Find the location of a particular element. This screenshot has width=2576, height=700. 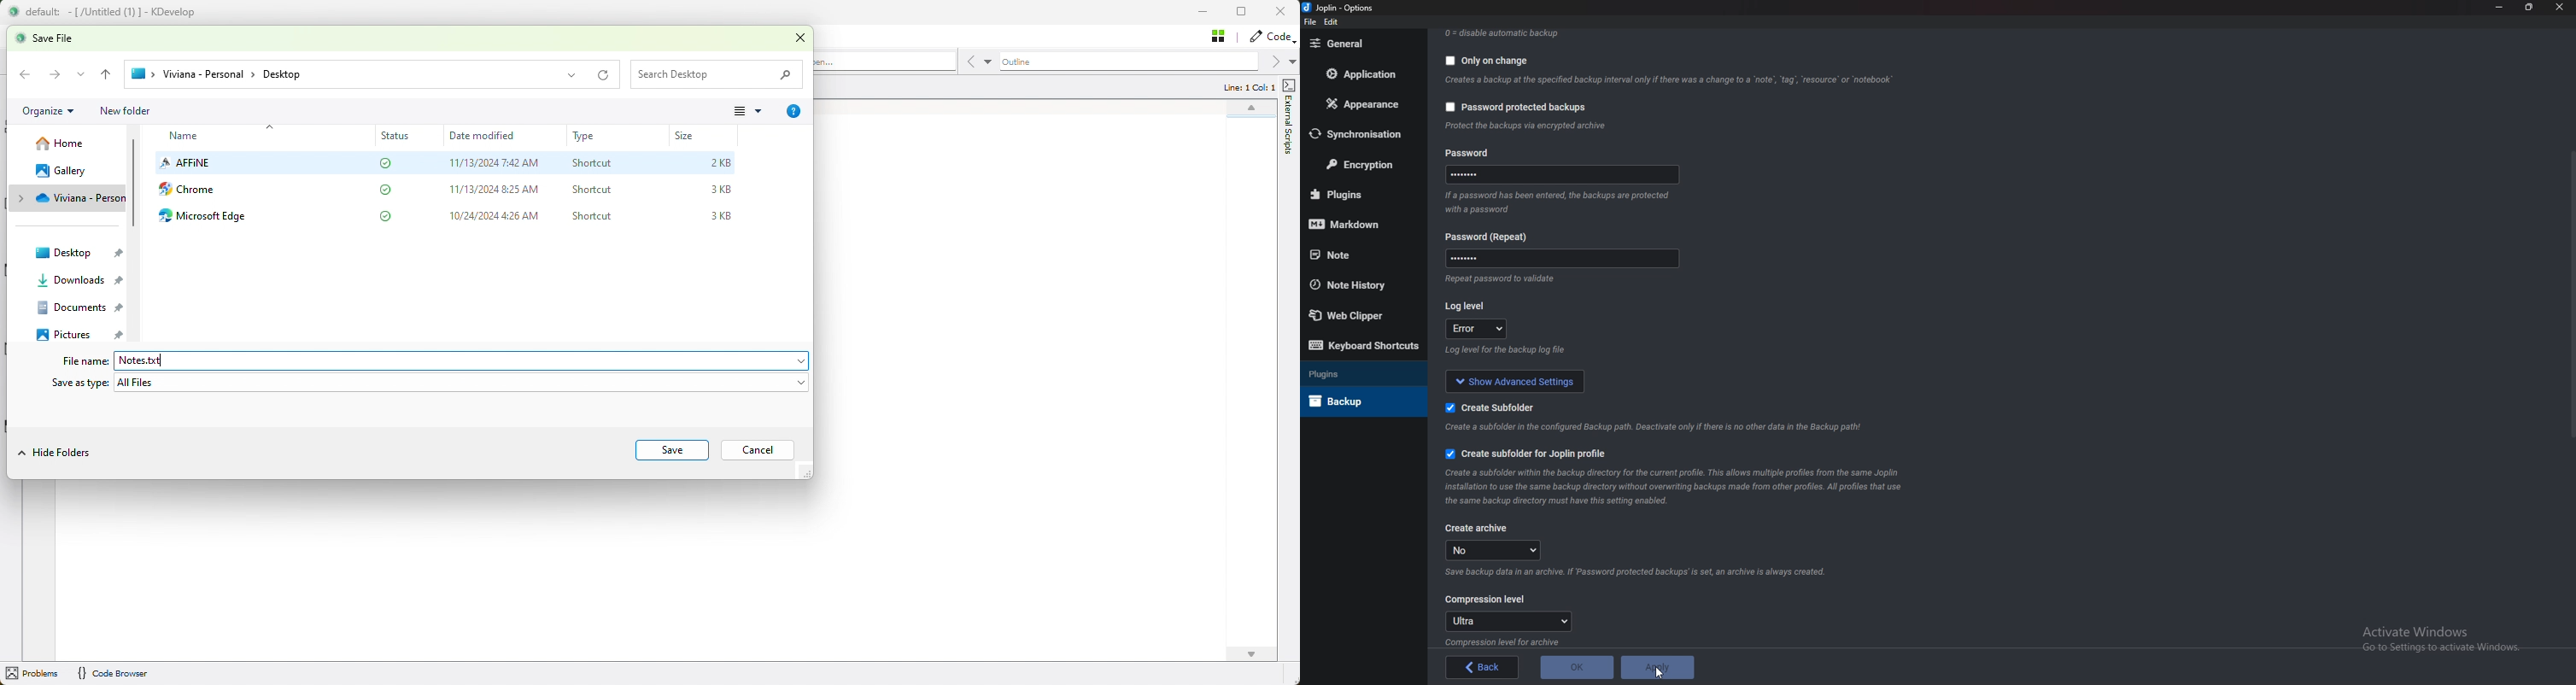

Note history is located at coordinates (1356, 286).